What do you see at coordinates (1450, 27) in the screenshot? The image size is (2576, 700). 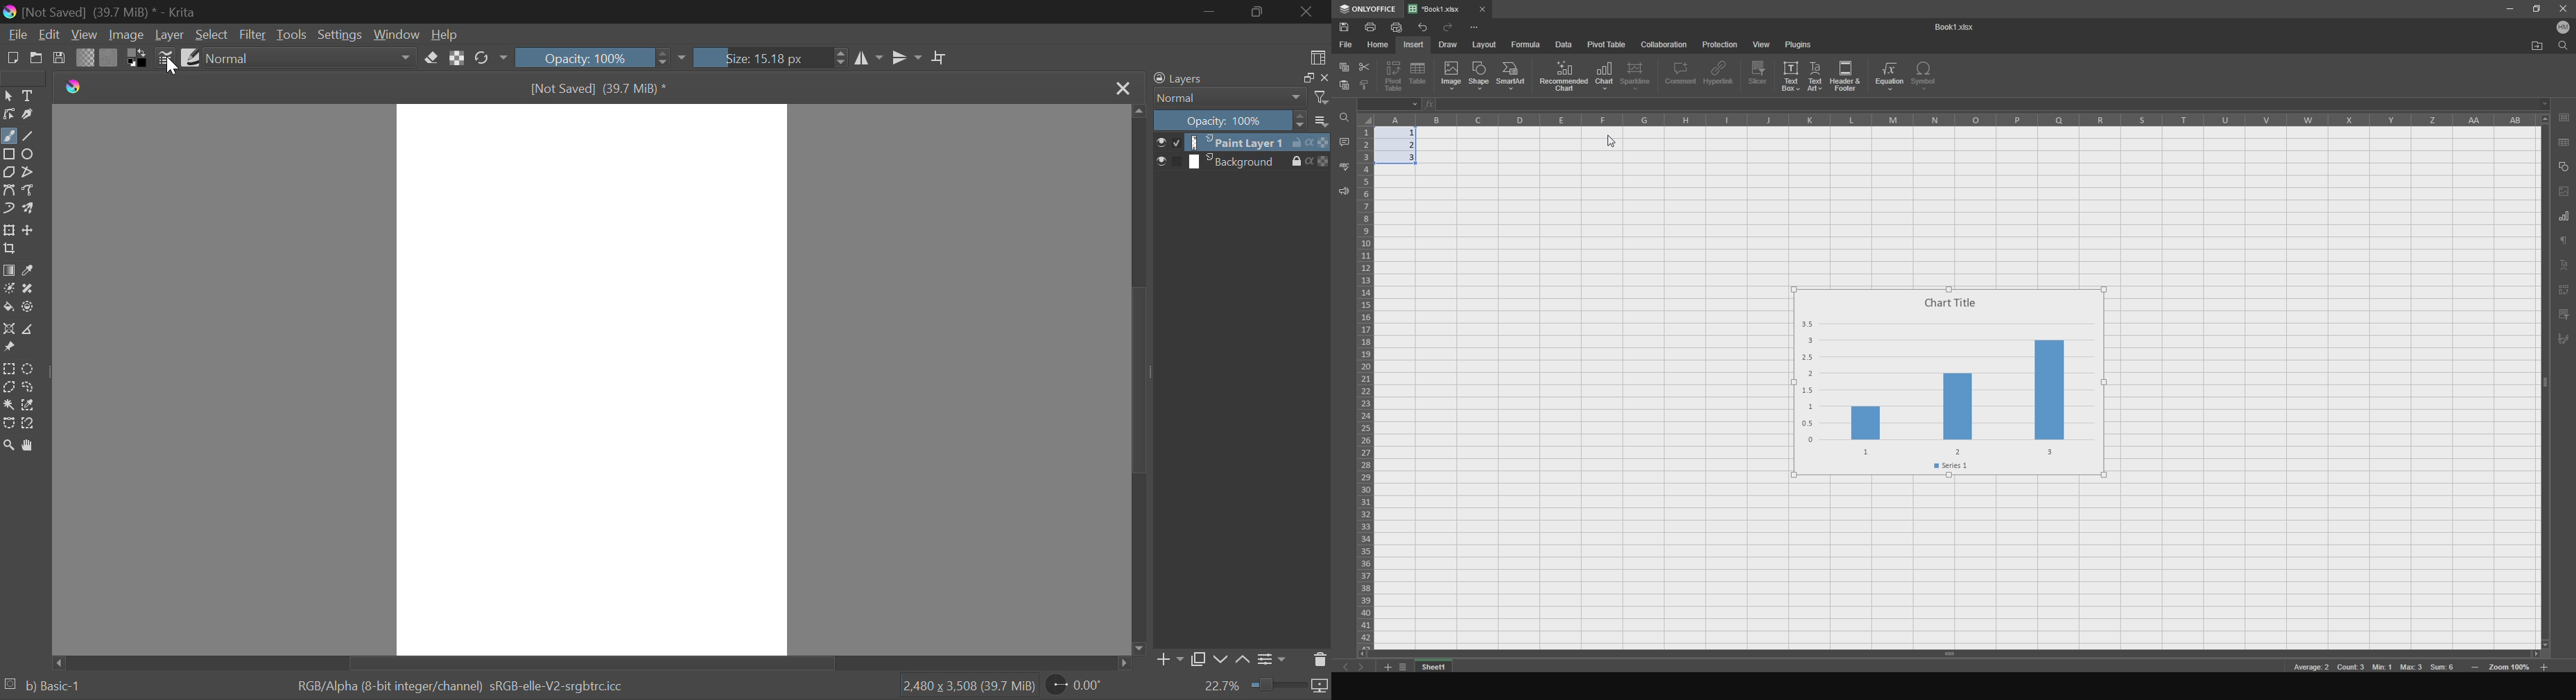 I see `redo` at bounding box center [1450, 27].